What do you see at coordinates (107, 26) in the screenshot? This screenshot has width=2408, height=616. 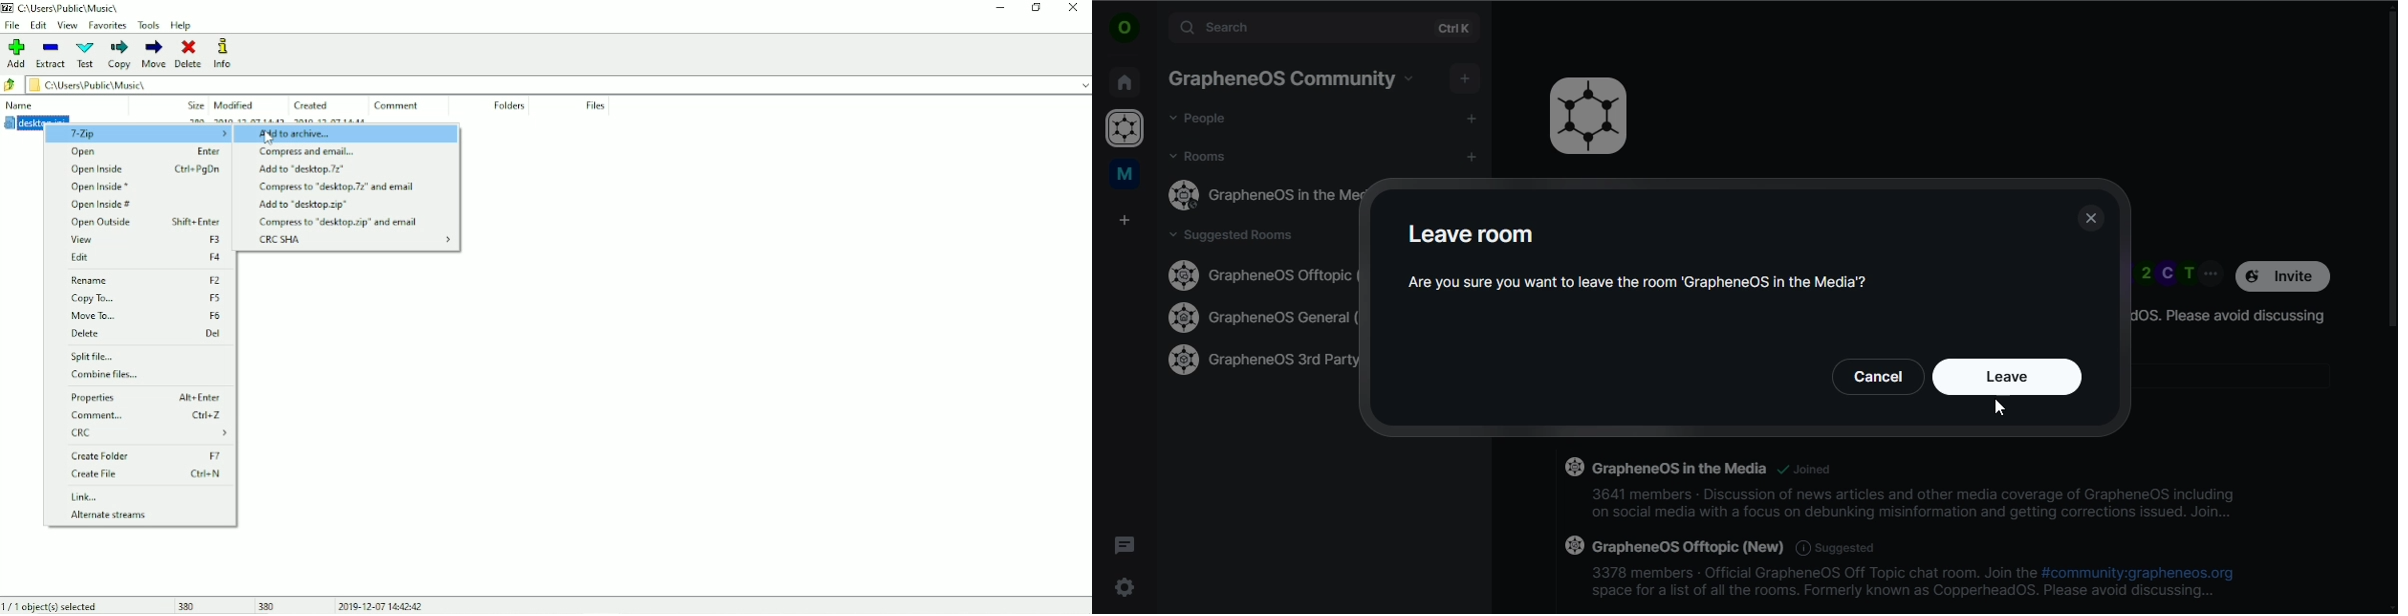 I see `Favorites` at bounding box center [107, 26].